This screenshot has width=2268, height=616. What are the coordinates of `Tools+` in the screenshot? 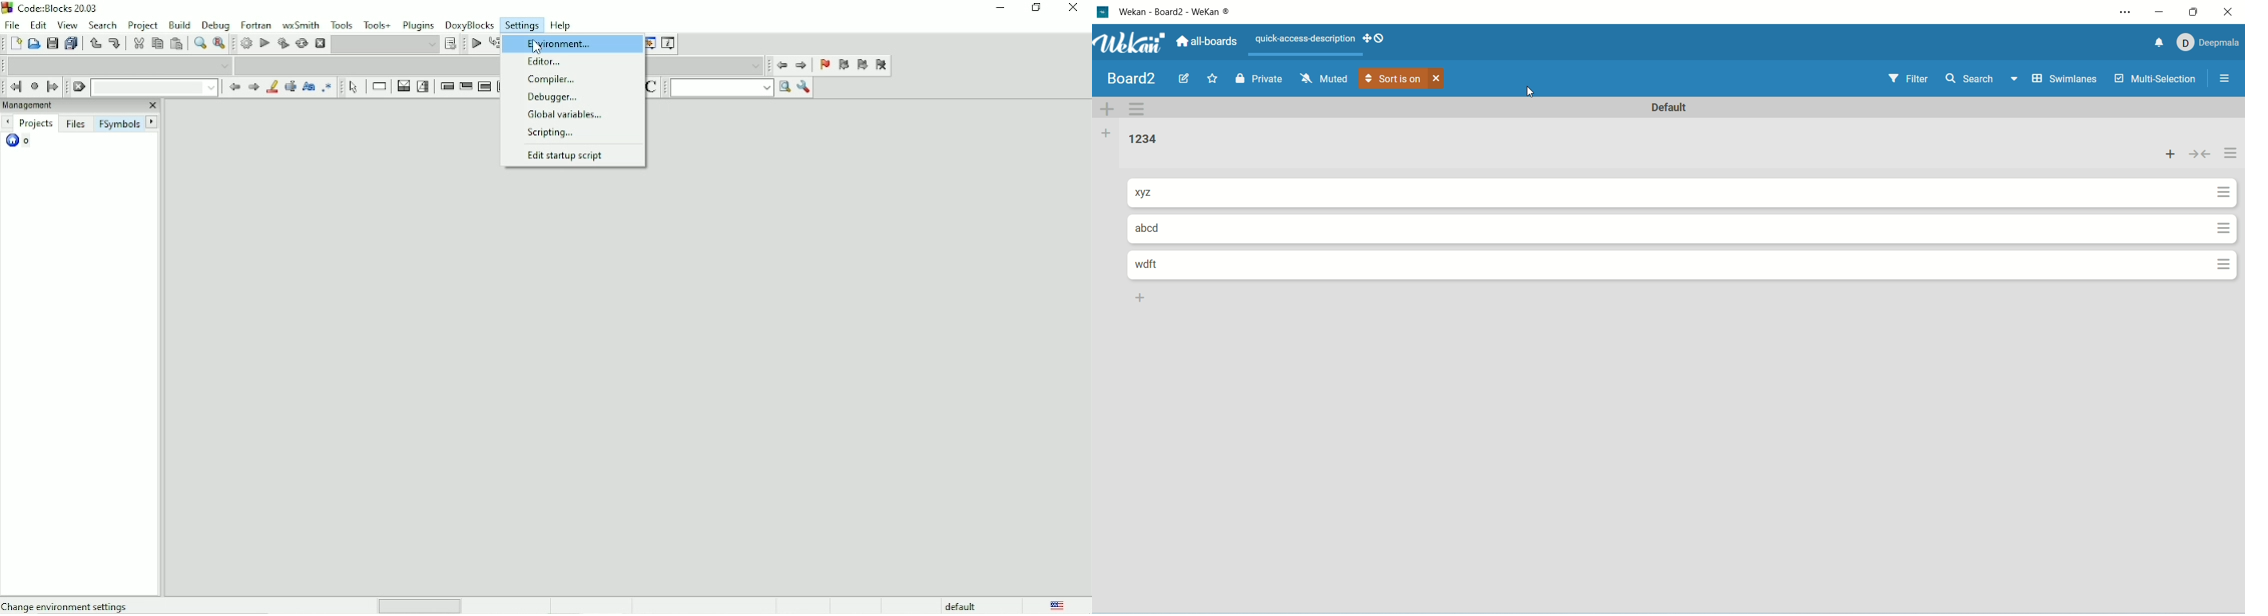 It's located at (379, 25).